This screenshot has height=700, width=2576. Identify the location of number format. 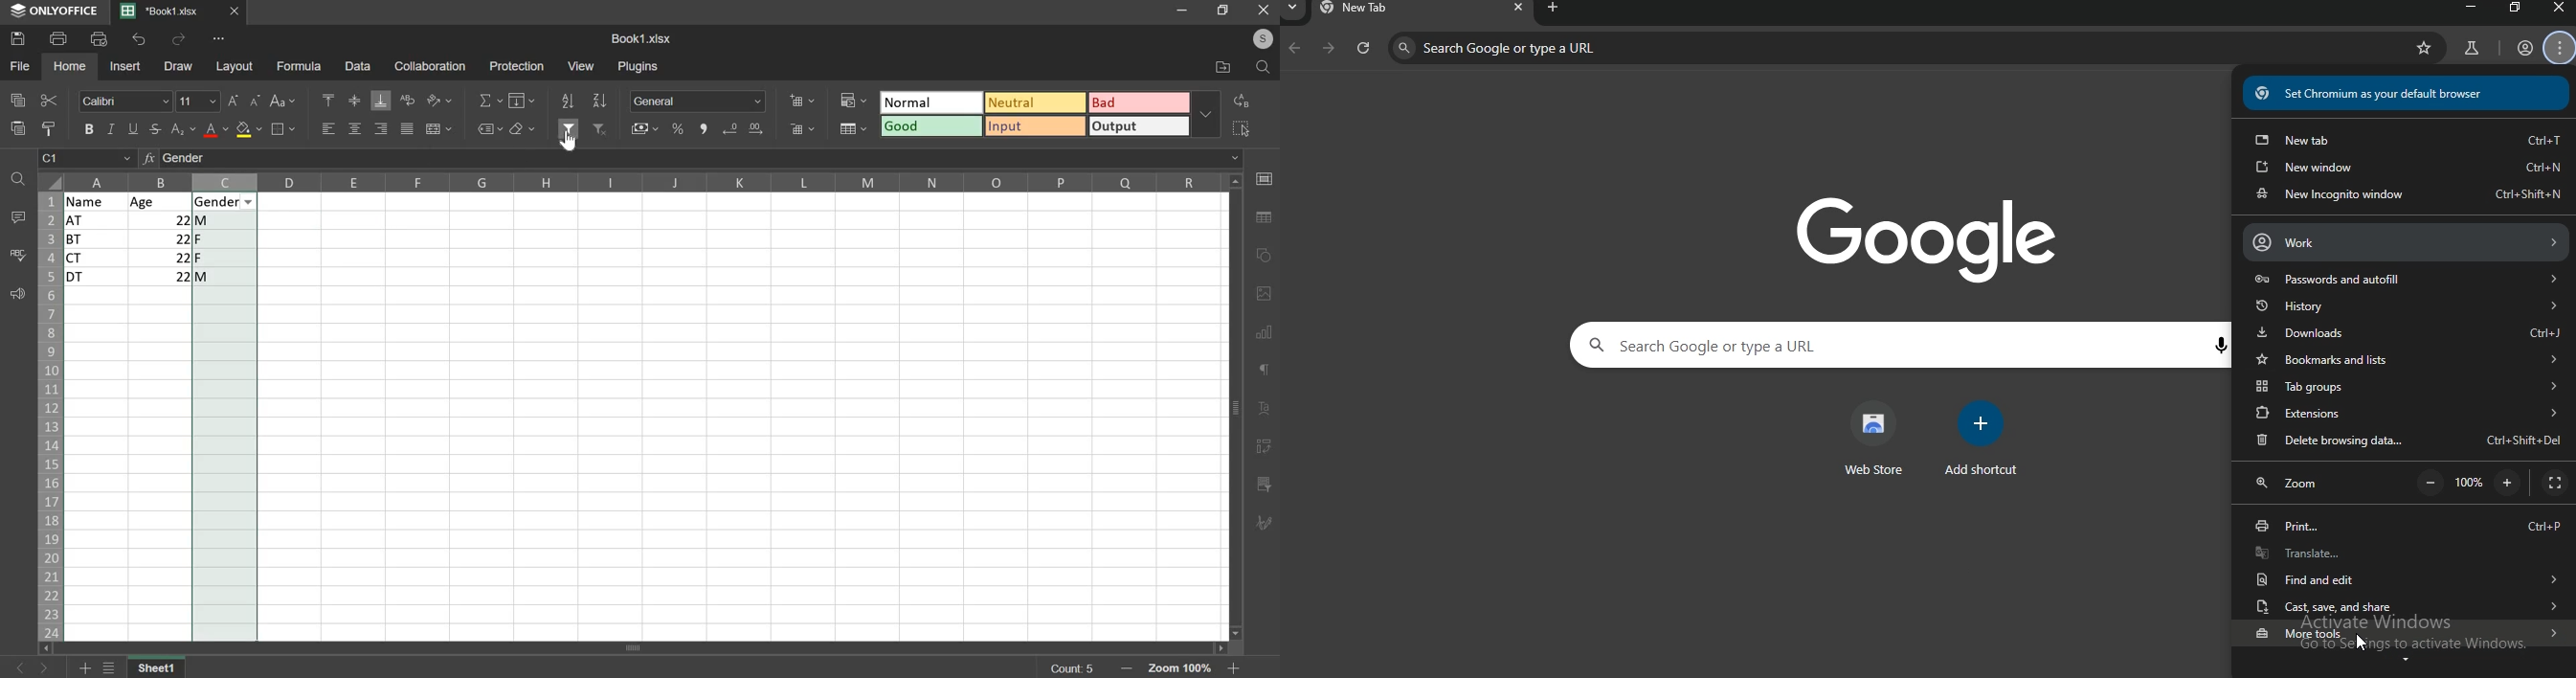
(699, 100).